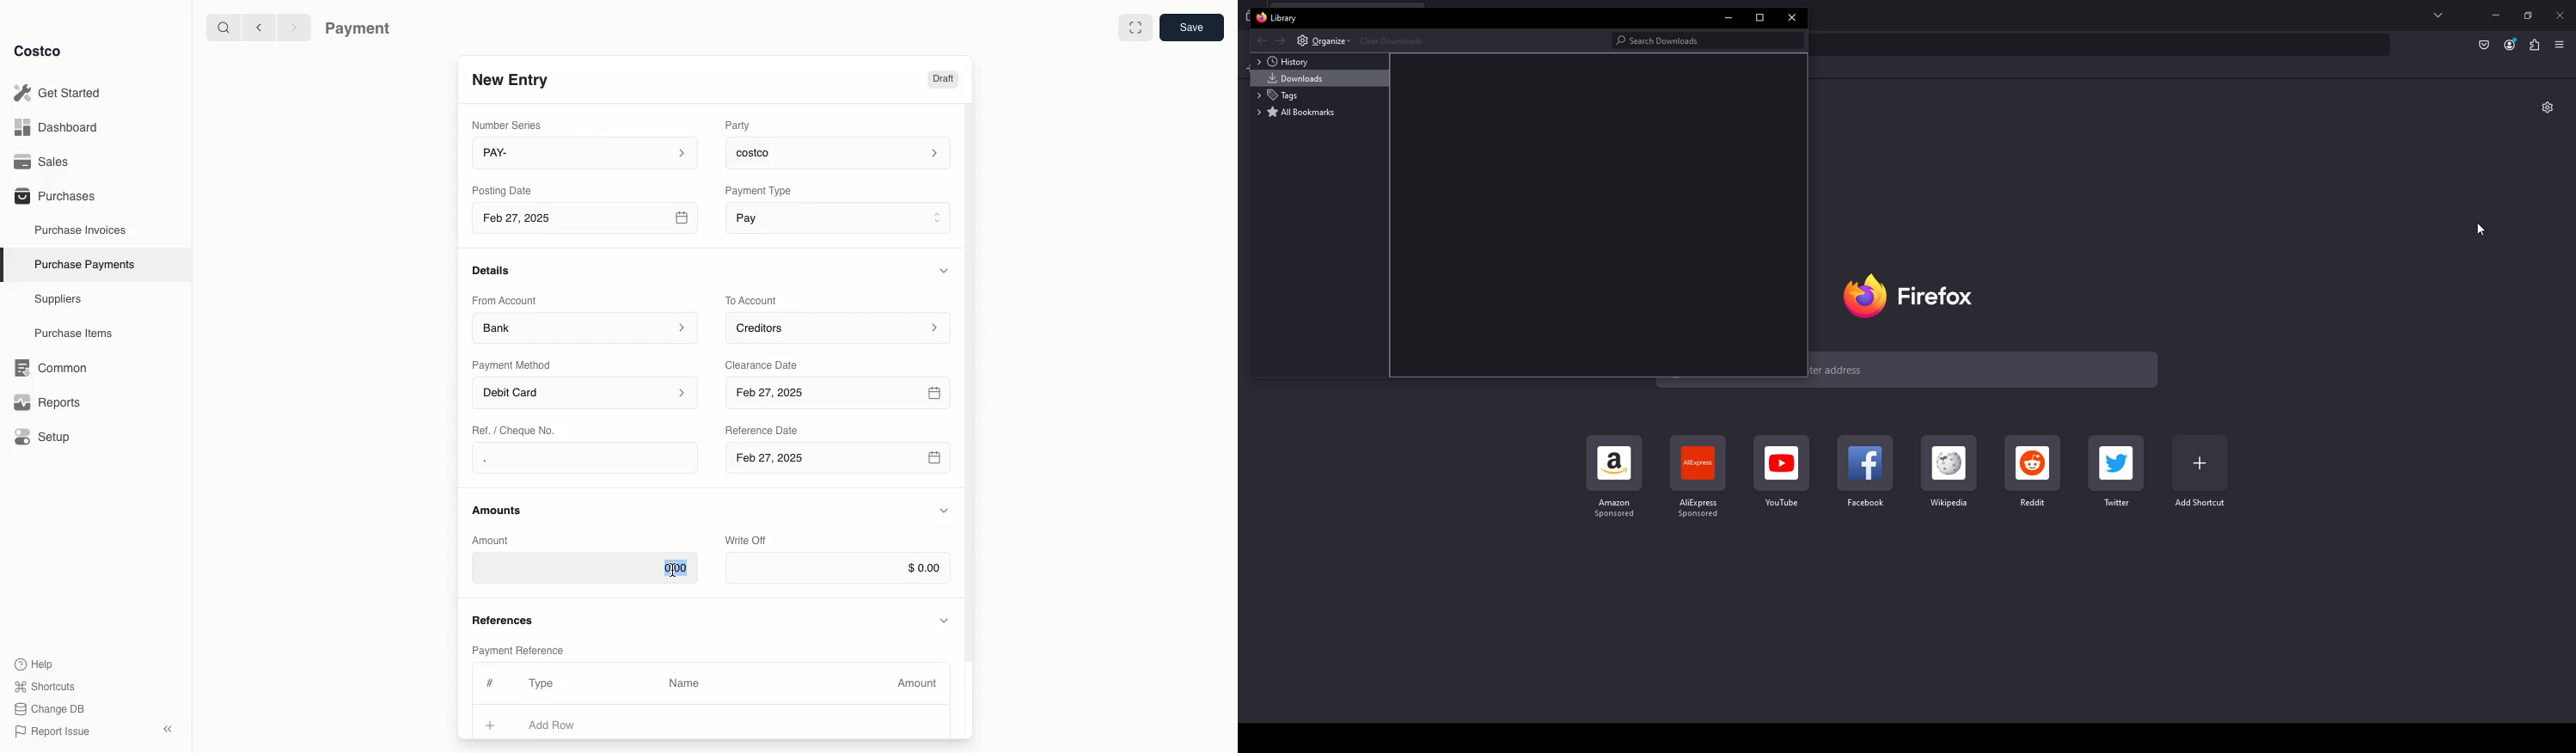 The width and height of the screenshot is (2576, 756). Describe the element at coordinates (841, 217) in the screenshot. I see `Pay` at that location.